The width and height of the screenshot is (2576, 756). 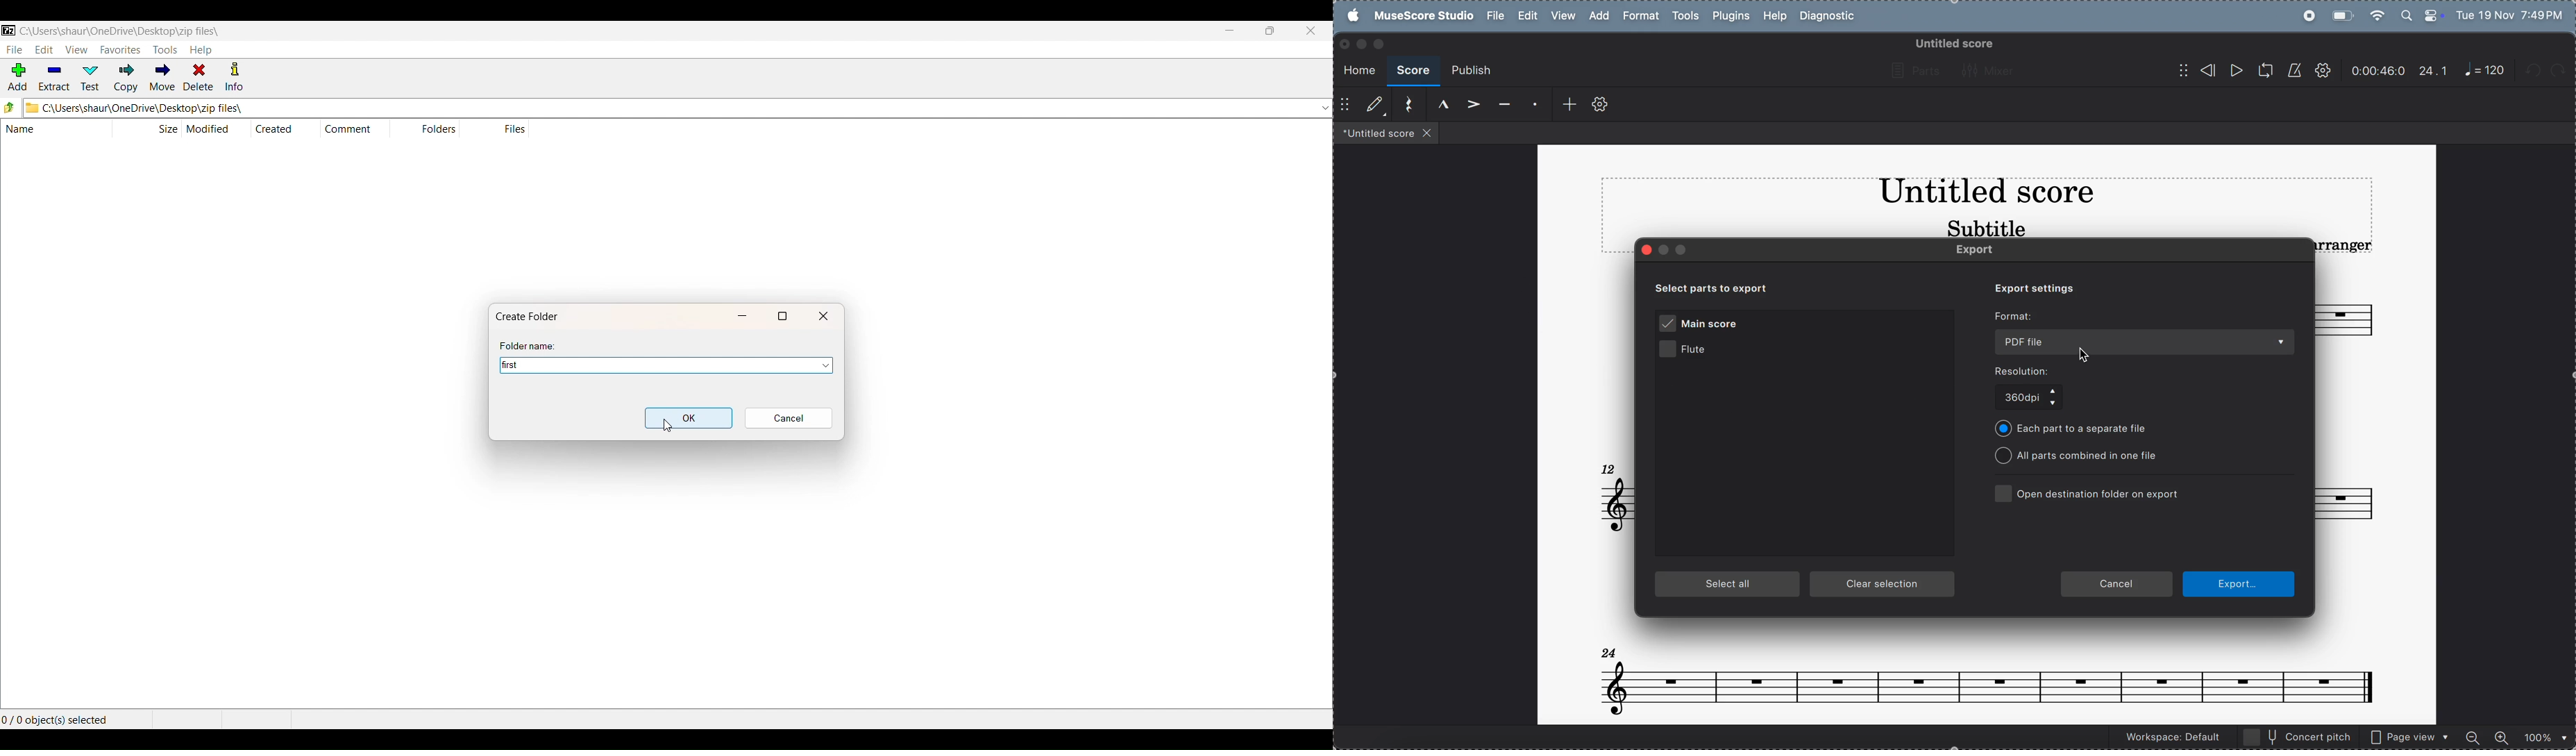 What do you see at coordinates (784, 315) in the screenshot?
I see `maximize` at bounding box center [784, 315].